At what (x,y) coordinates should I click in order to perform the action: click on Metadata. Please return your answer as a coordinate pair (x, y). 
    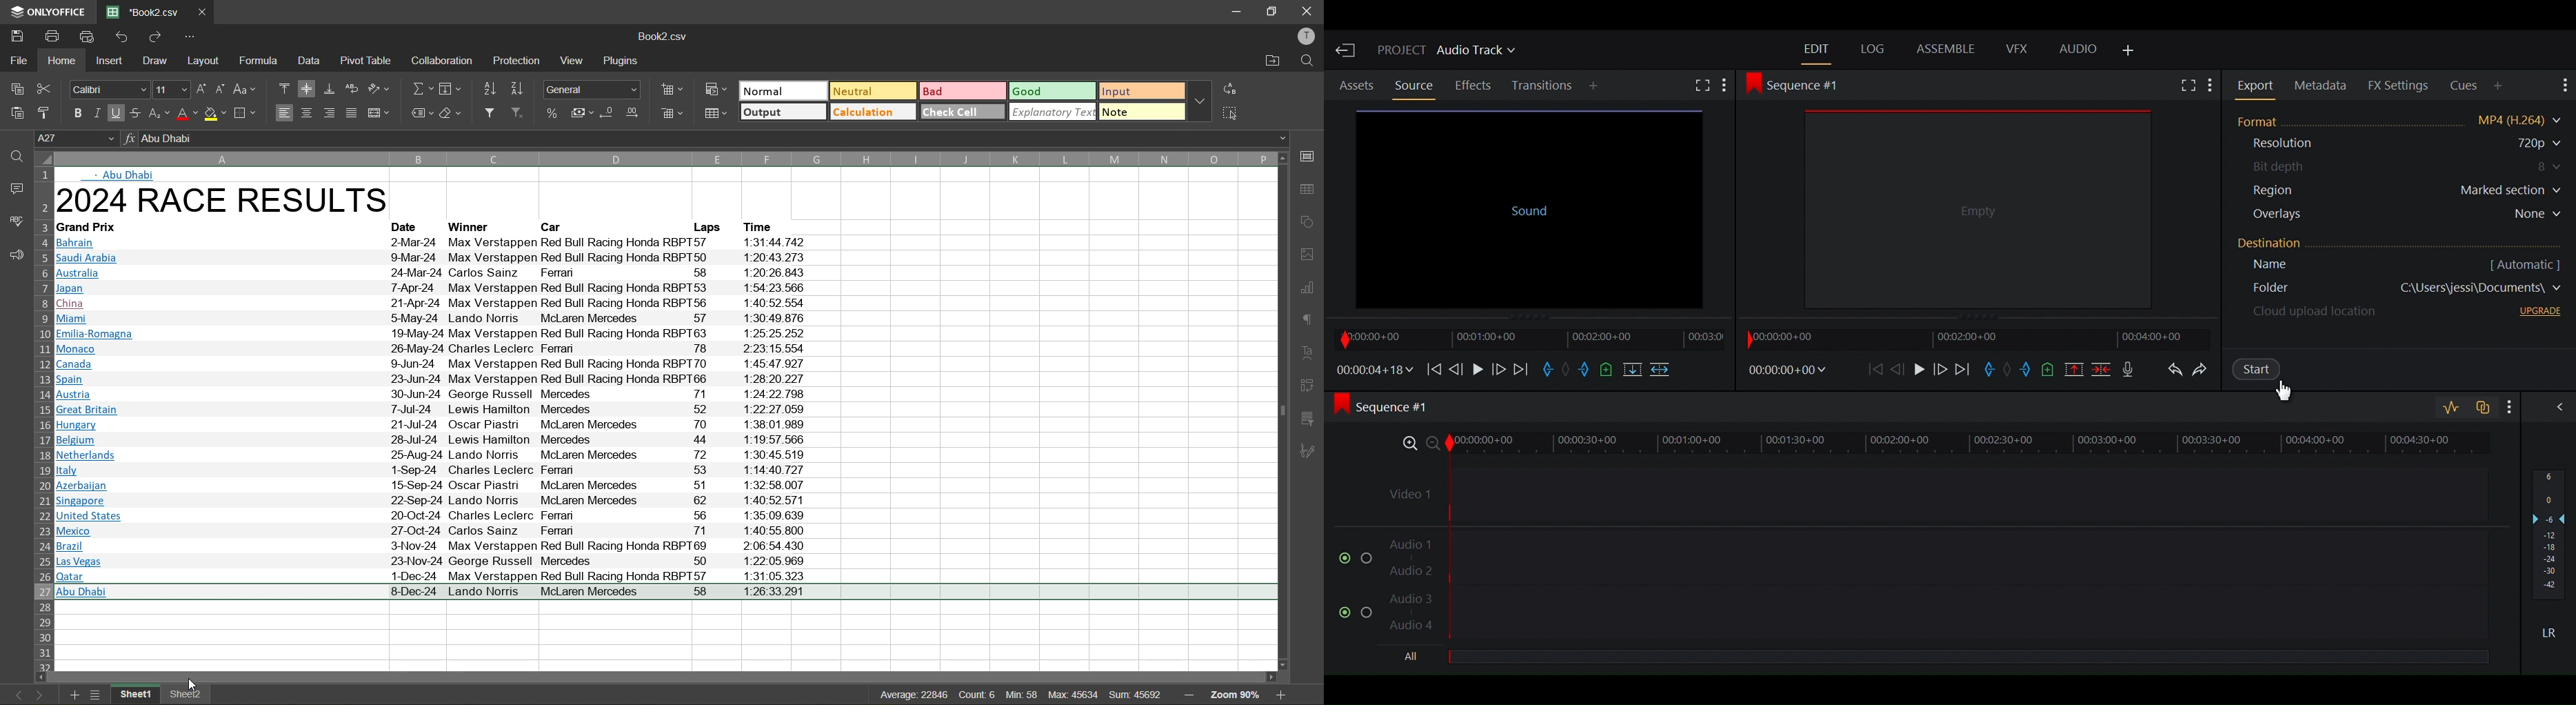
    Looking at the image, I should click on (2323, 86).